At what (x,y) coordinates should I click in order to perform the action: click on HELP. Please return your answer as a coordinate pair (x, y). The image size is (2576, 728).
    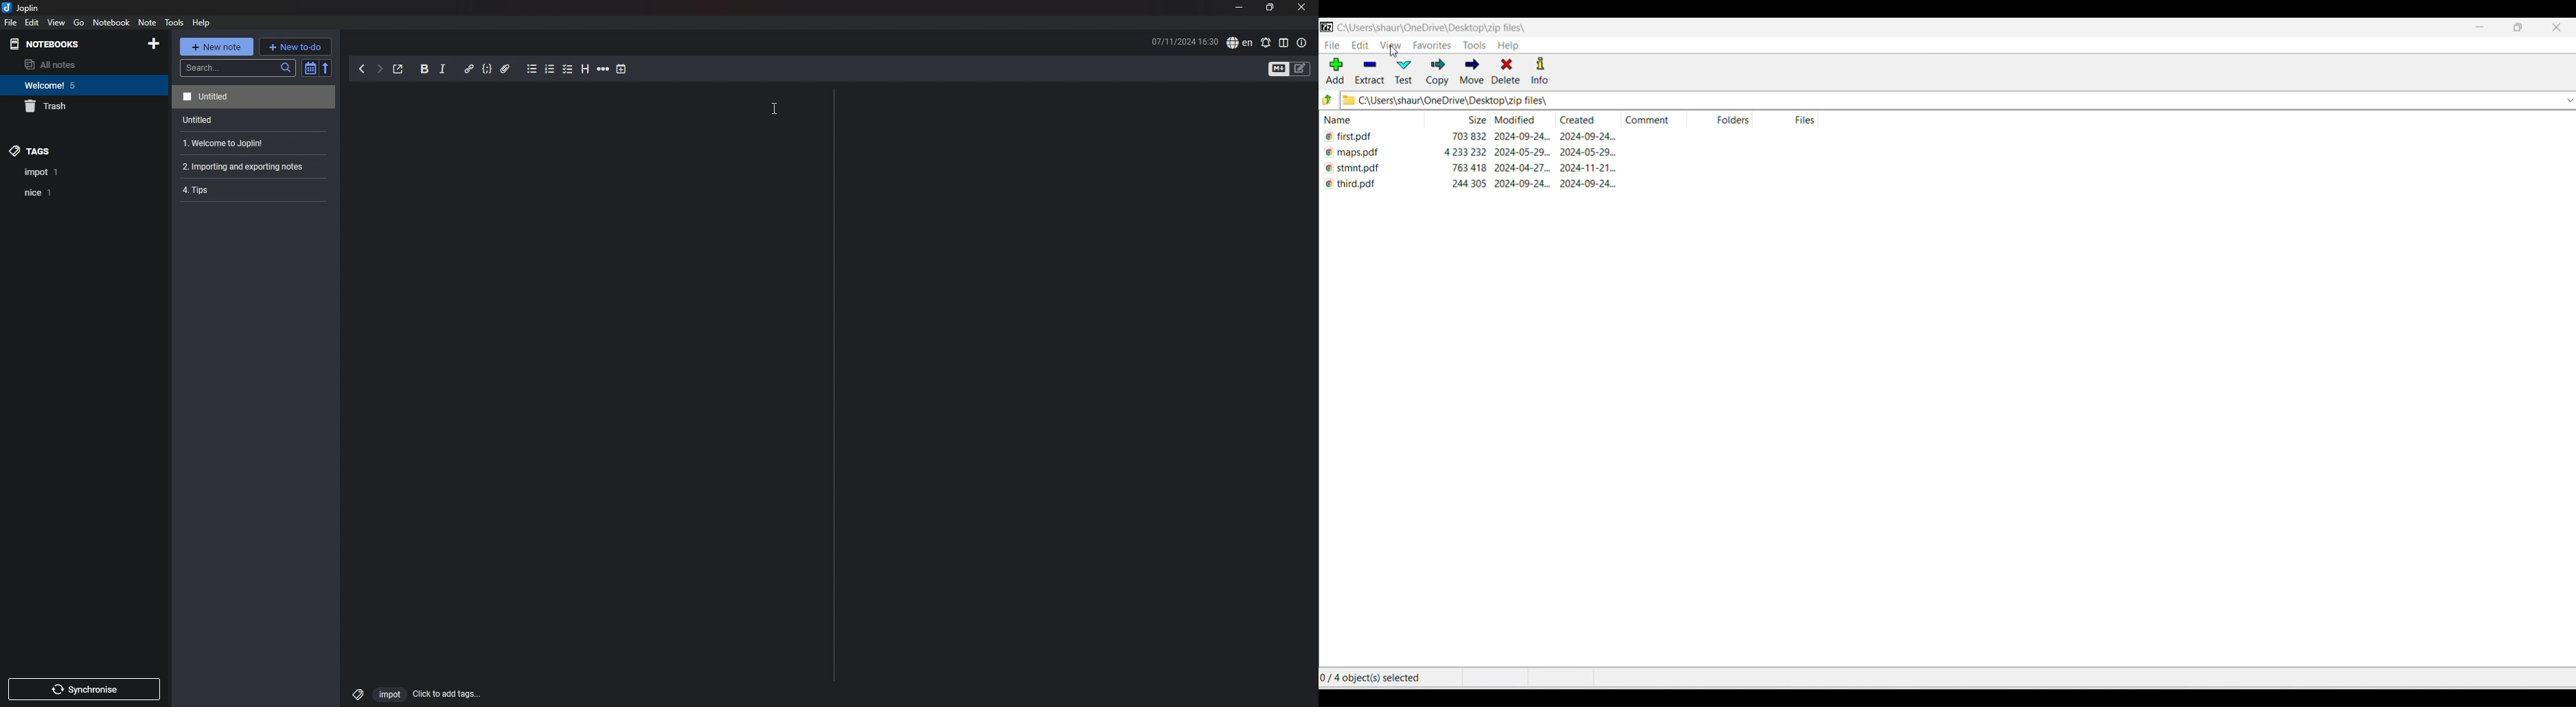
    Looking at the image, I should click on (201, 23).